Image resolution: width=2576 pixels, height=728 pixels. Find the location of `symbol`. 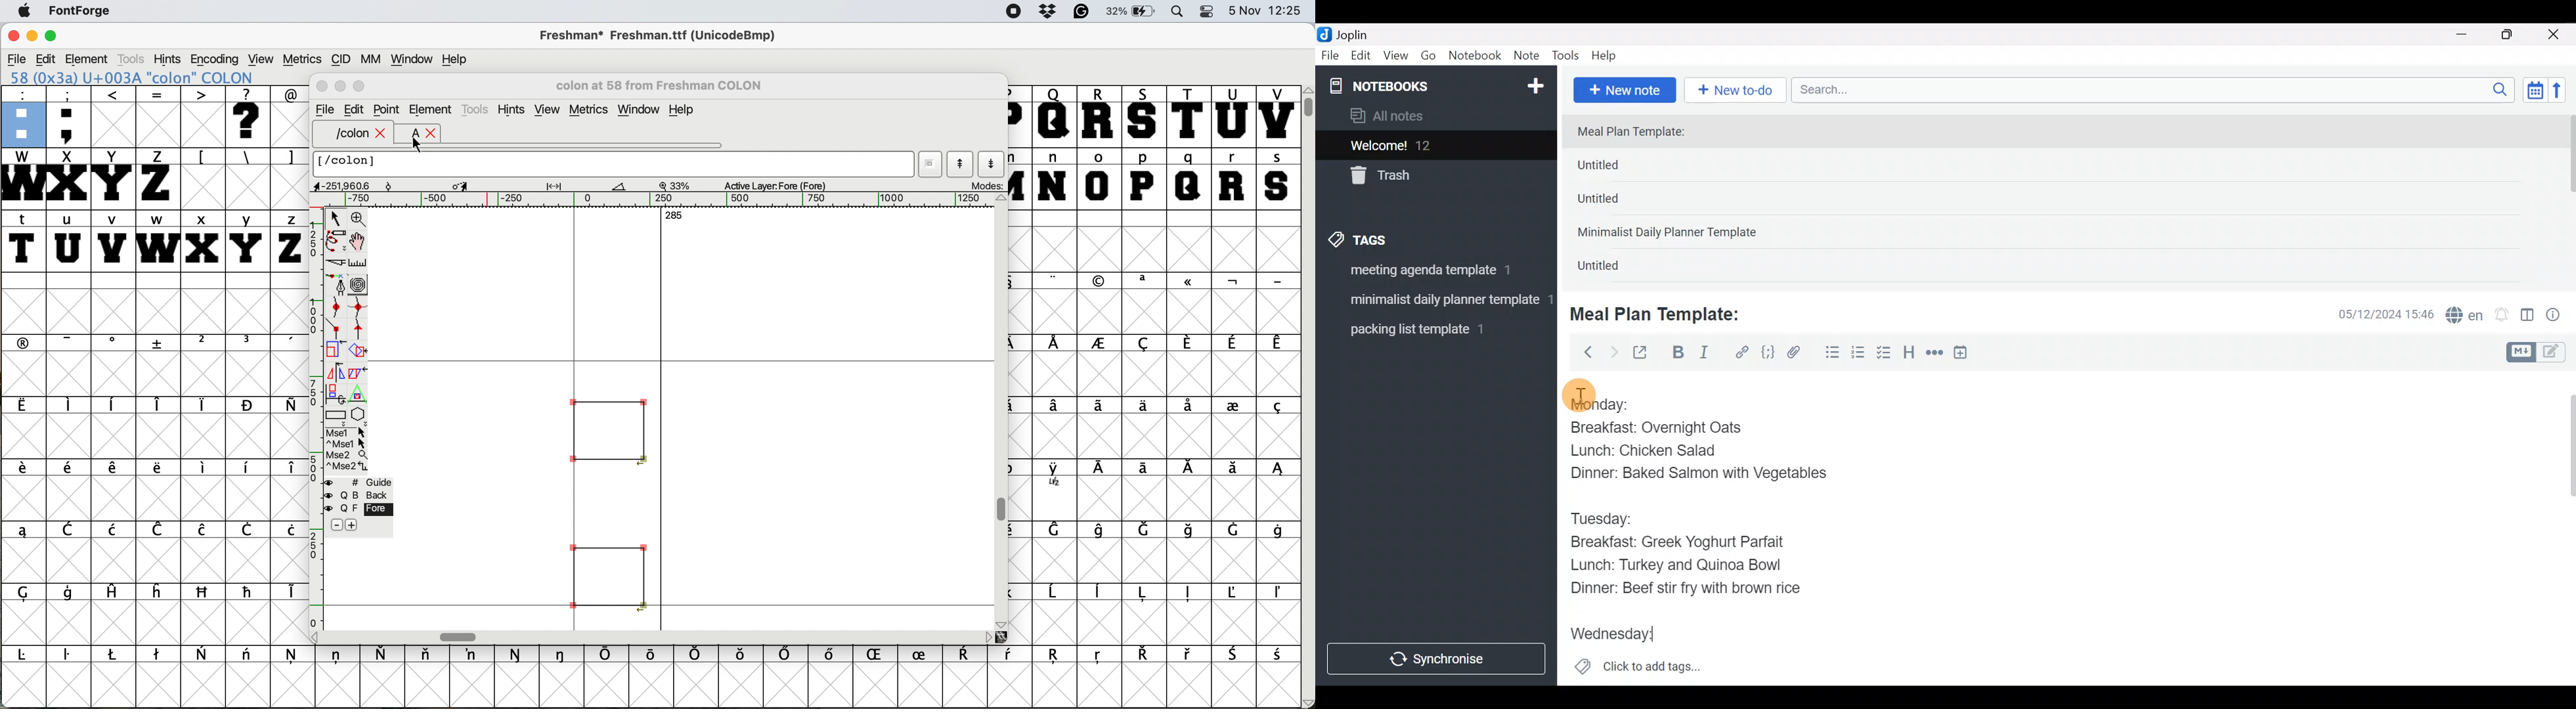

symbol is located at coordinates (385, 653).